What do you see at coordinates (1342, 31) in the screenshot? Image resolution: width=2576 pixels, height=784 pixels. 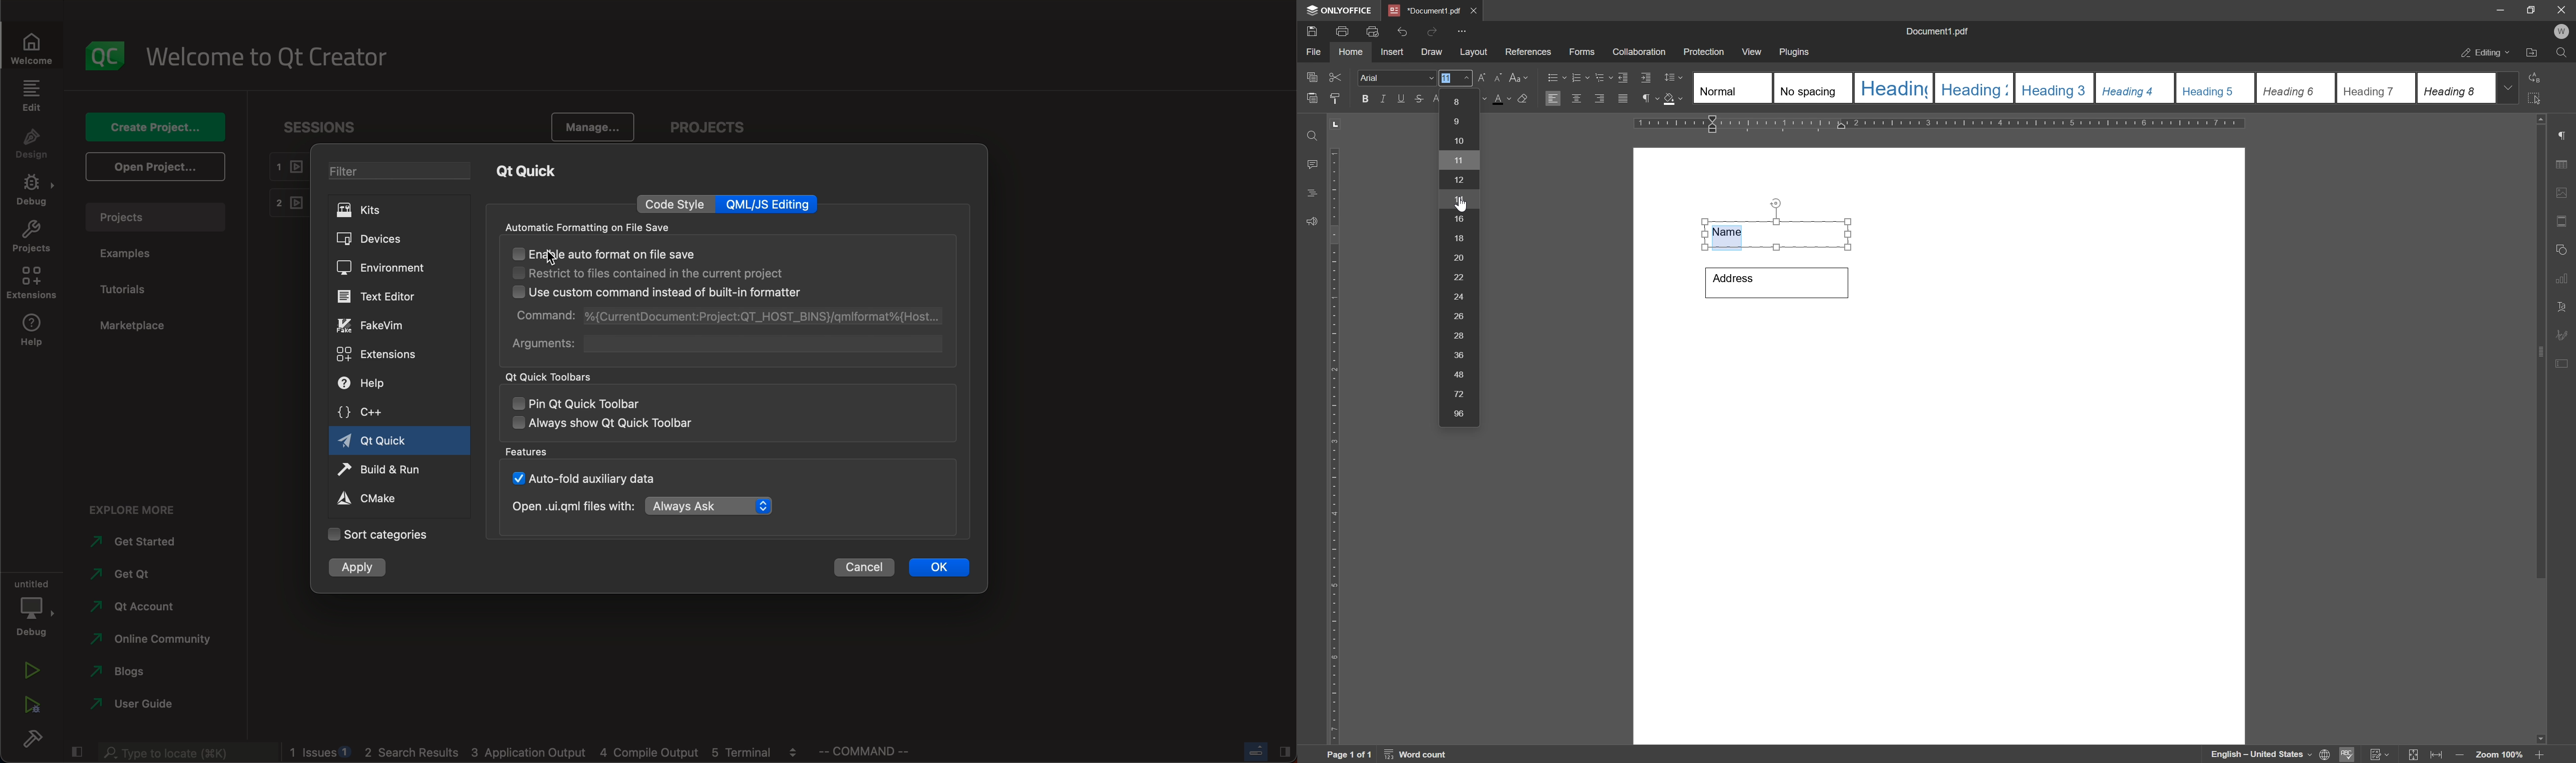 I see `print` at bounding box center [1342, 31].